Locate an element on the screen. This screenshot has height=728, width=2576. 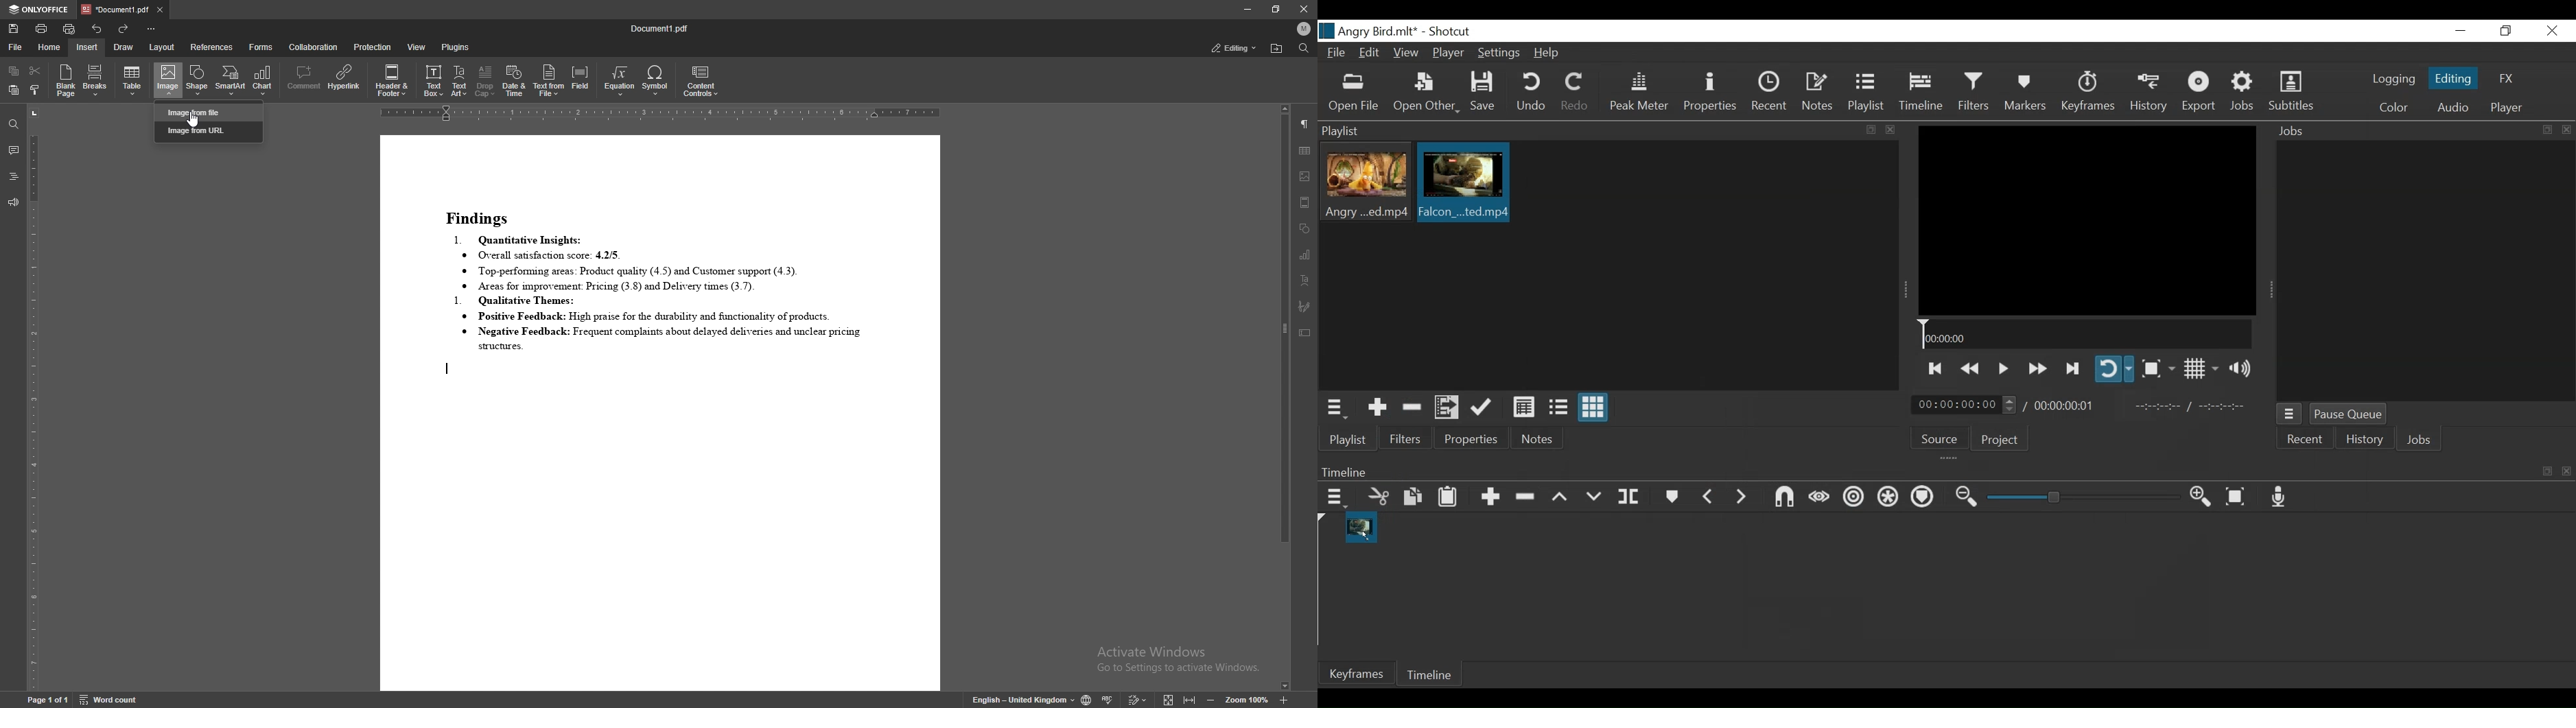
Undo is located at coordinates (1533, 92).